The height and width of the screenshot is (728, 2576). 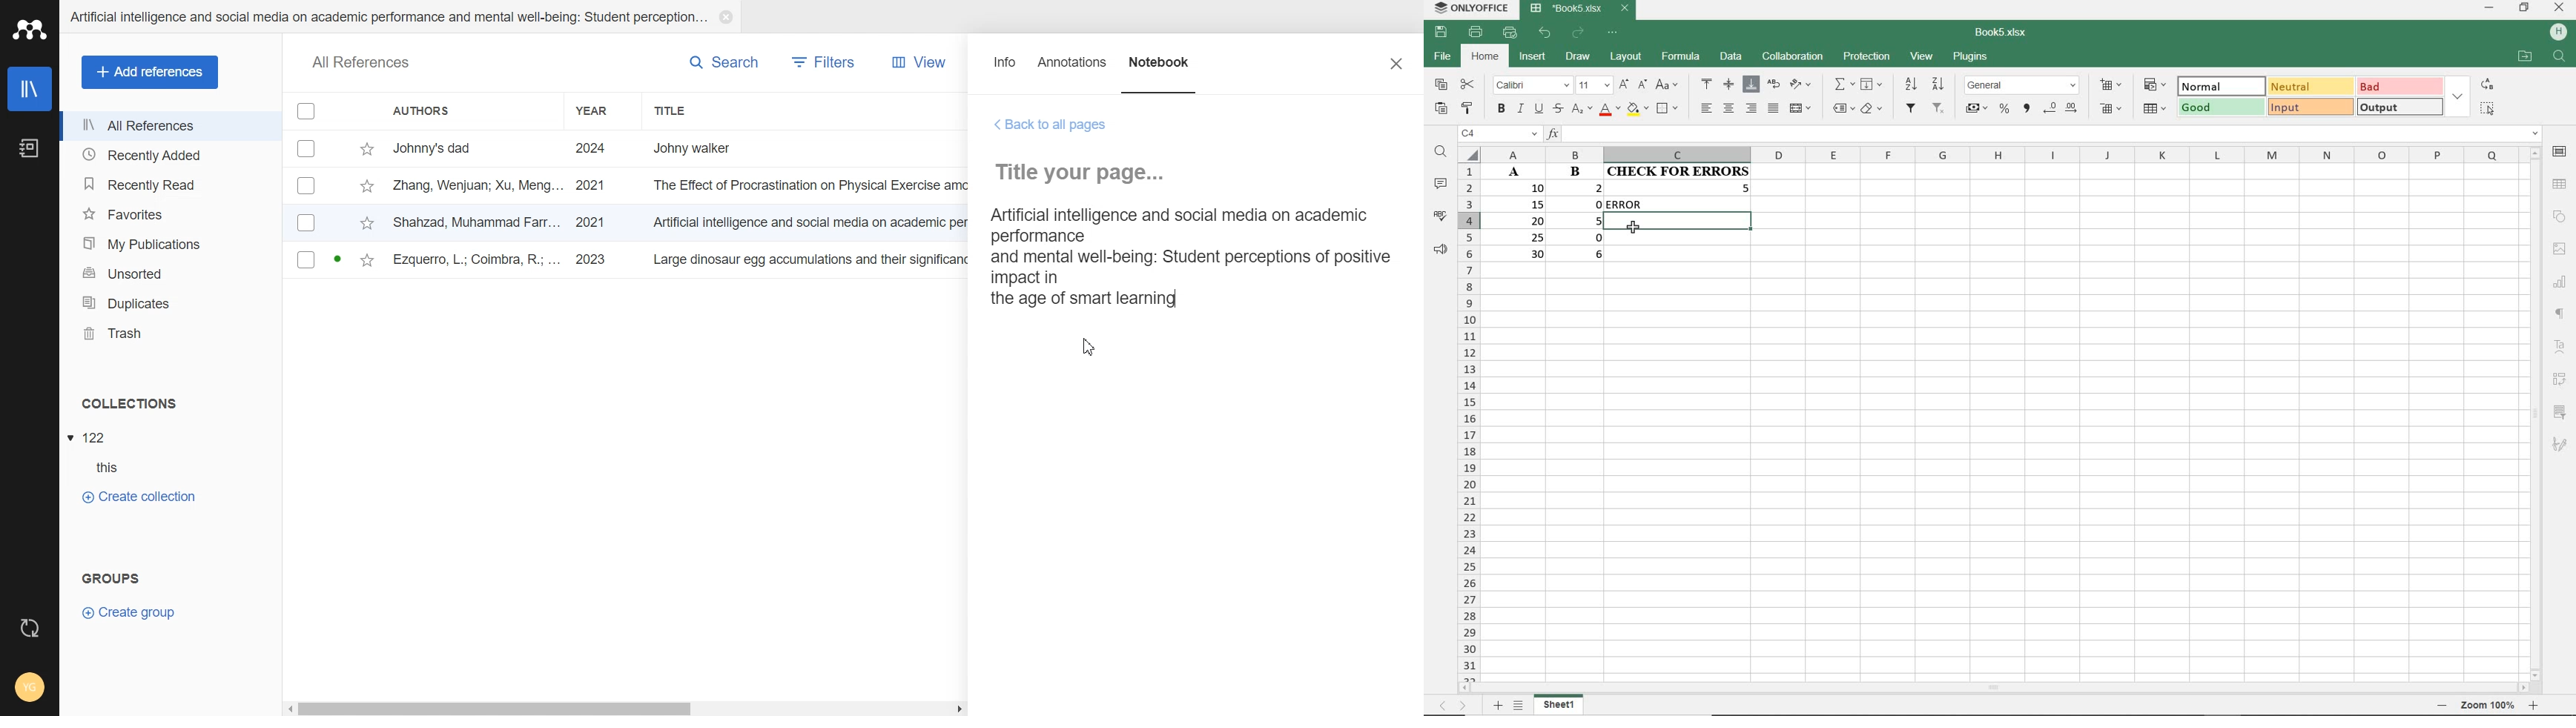 What do you see at coordinates (1612, 33) in the screenshot?
I see `CUSTOMIZE QUICK ACCESS TOOLBAR` at bounding box center [1612, 33].